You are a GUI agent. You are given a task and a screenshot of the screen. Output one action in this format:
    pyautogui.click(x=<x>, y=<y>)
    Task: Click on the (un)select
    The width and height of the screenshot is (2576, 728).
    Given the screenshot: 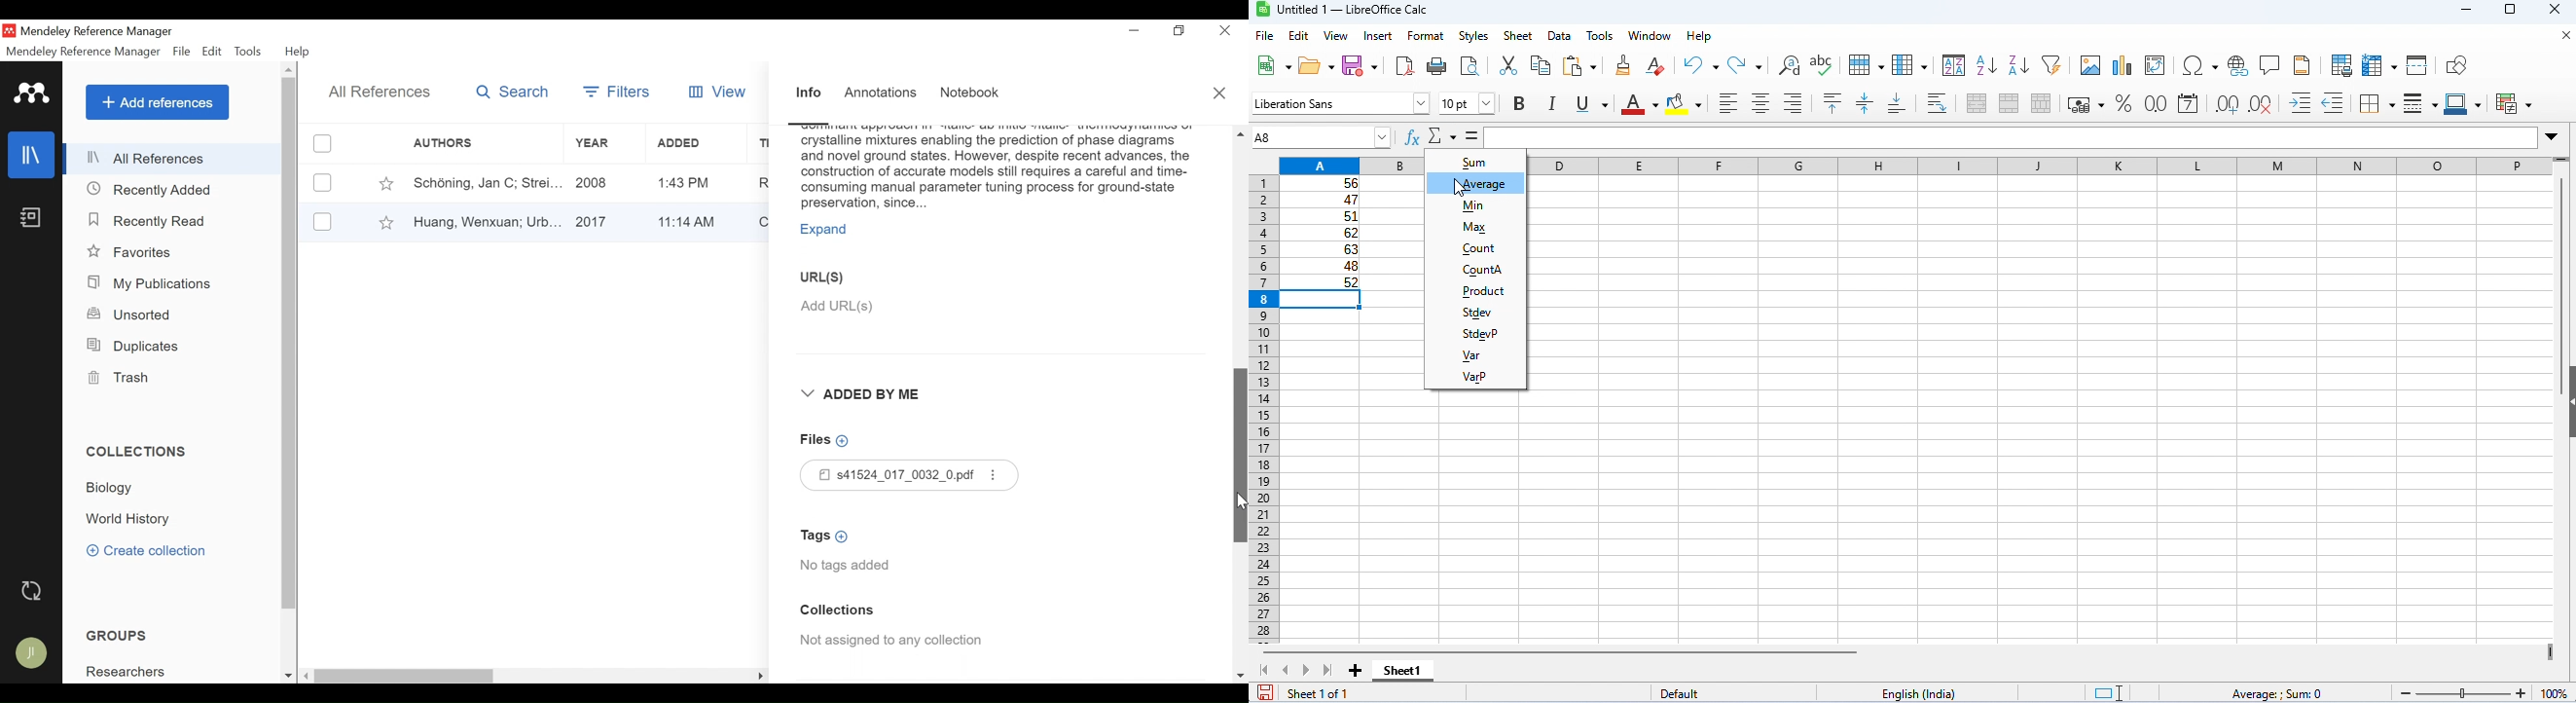 What is the action you would take?
    pyautogui.click(x=323, y=183)
    